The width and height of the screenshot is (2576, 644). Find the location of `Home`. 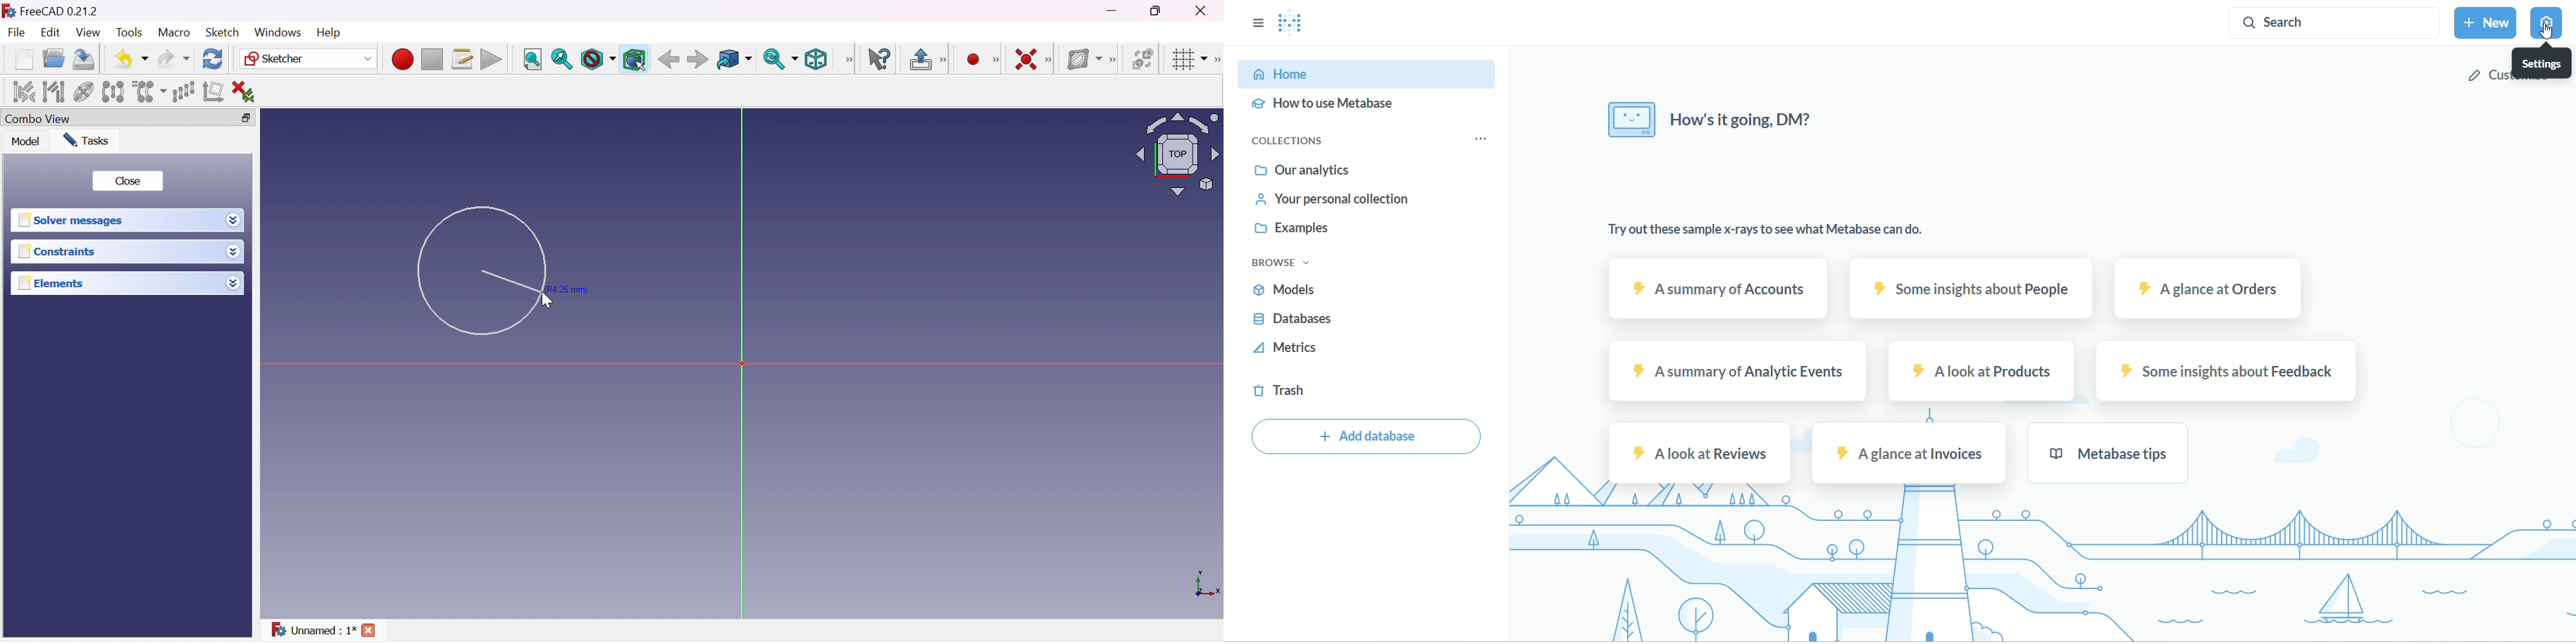

Home is located at coordinates (1369, 73).